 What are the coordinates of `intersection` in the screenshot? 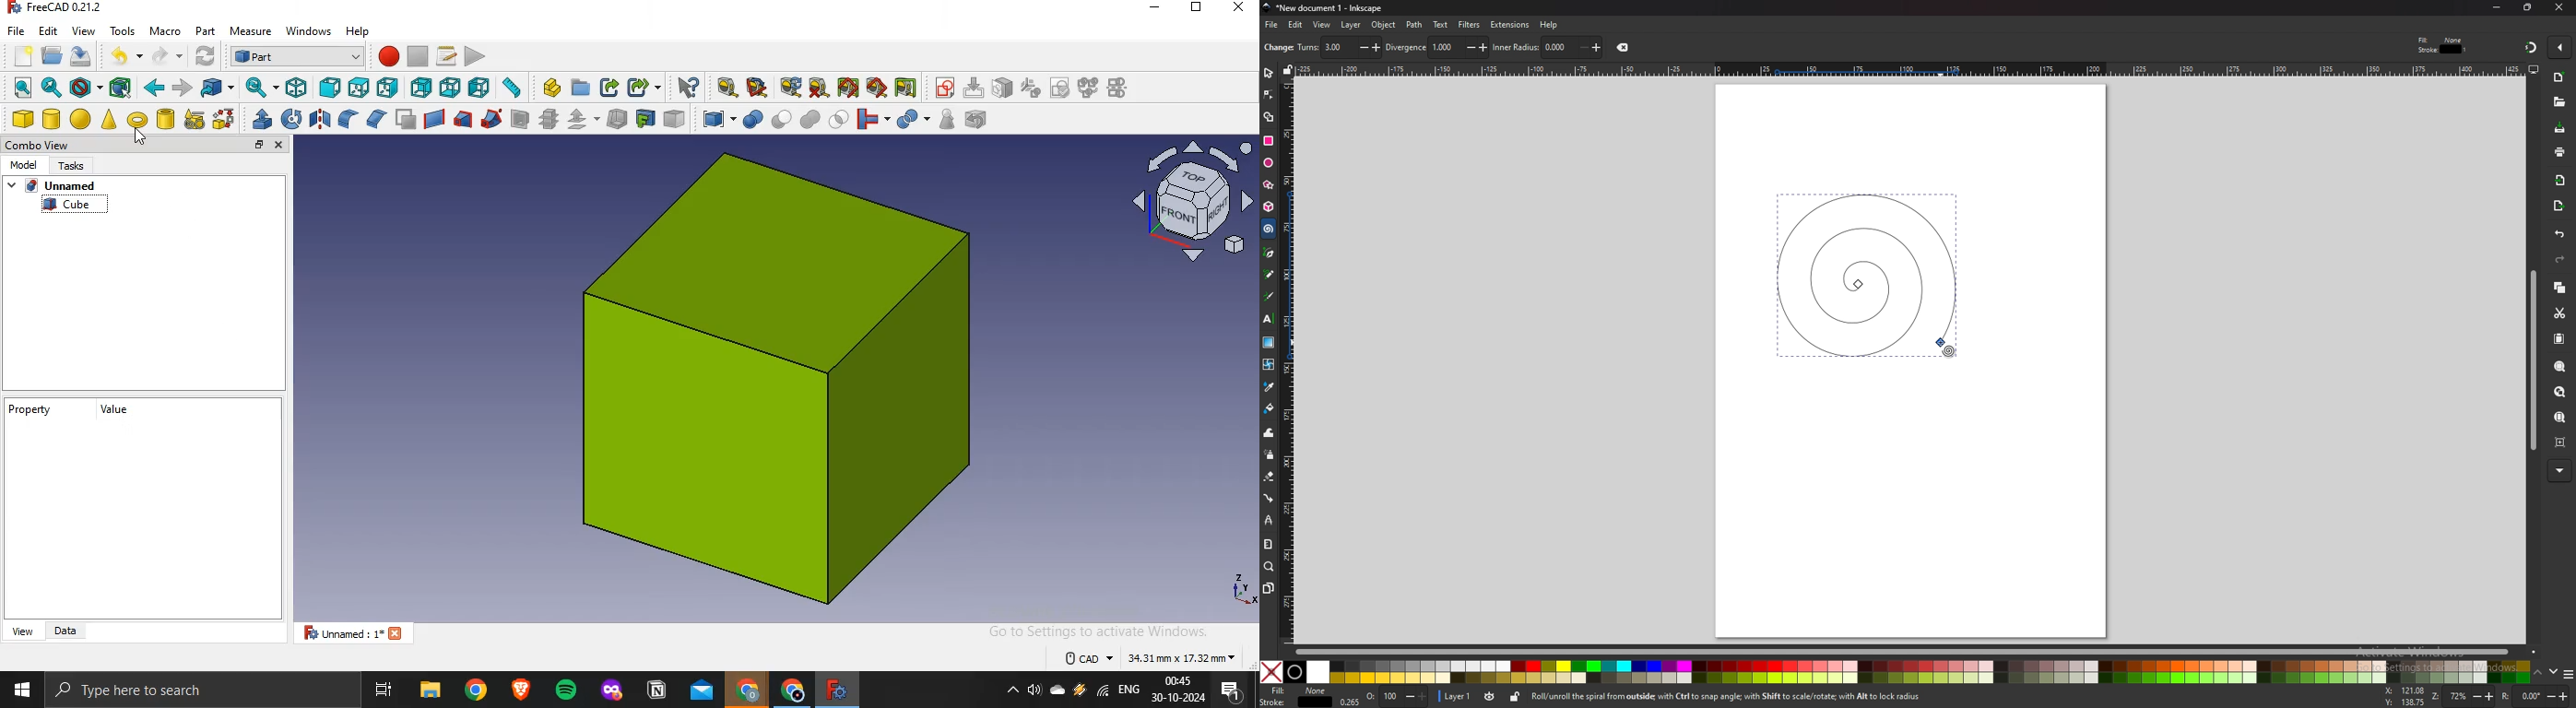 It's located at (837, 119).